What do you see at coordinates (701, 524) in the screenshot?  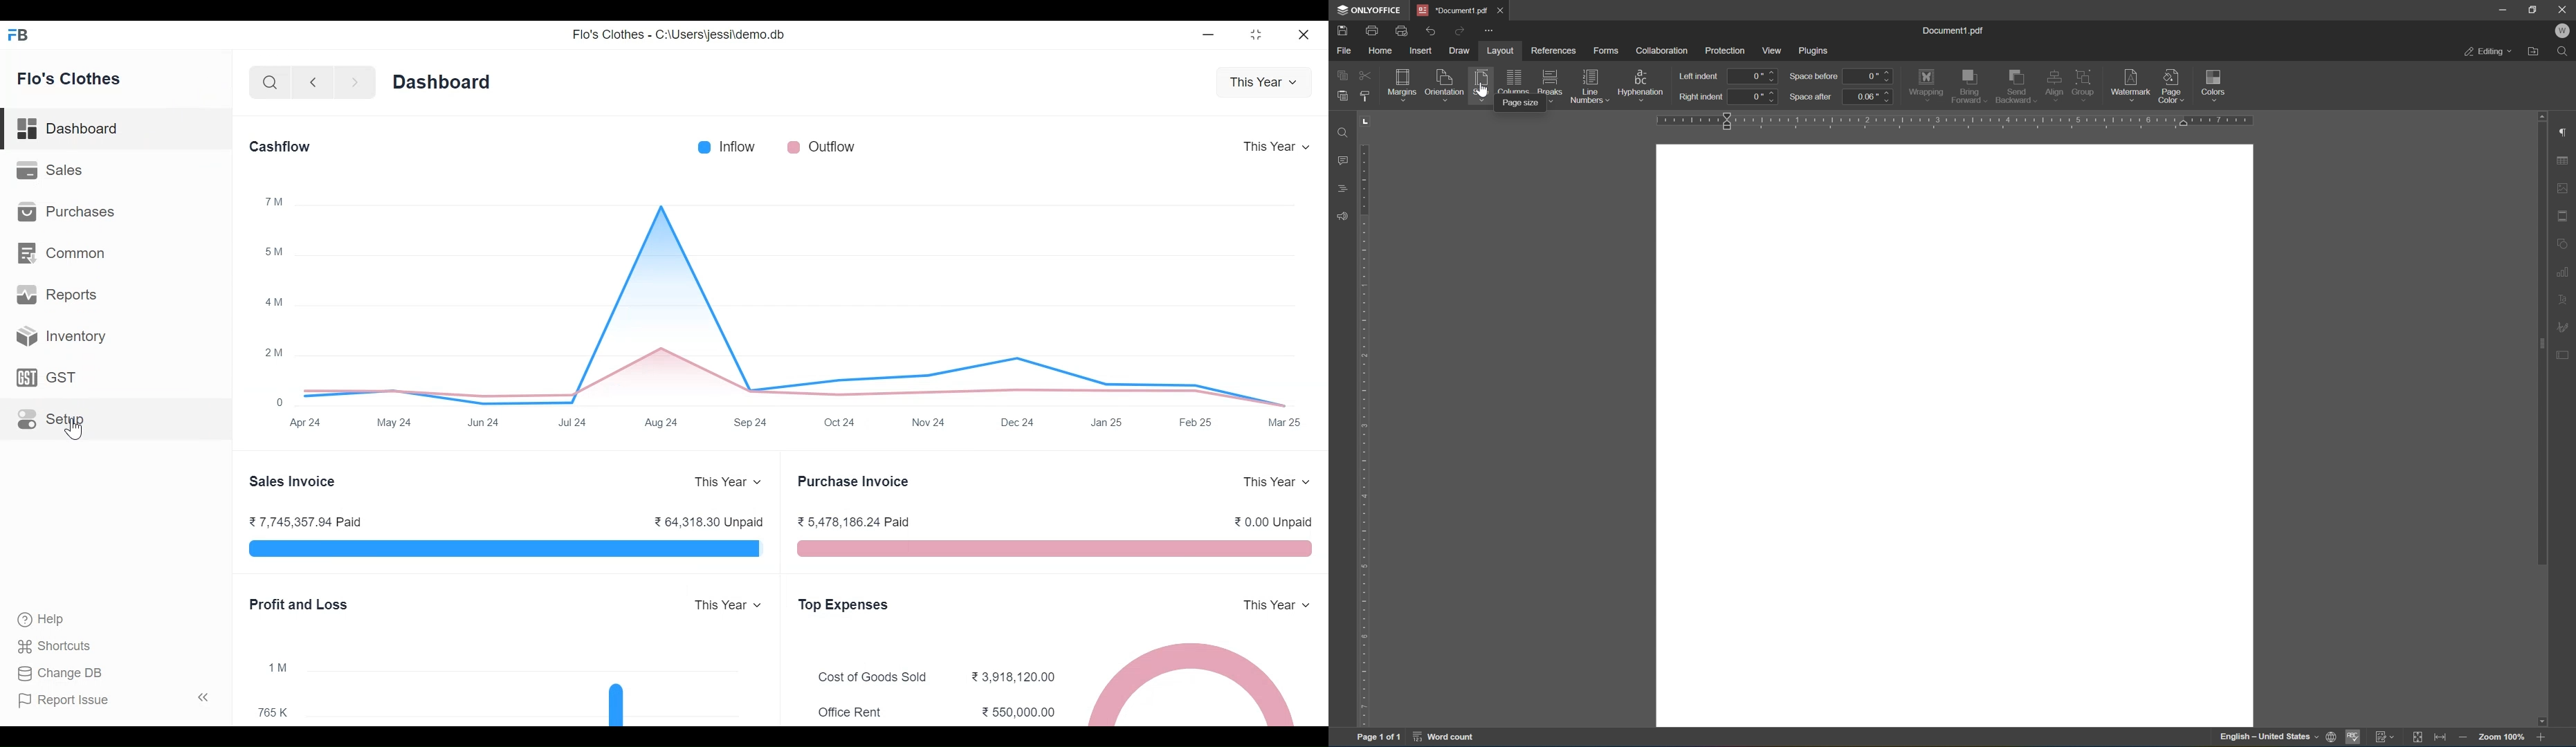 I see `₹264,318.30 Unpaid` at bounding box center [701, 524].